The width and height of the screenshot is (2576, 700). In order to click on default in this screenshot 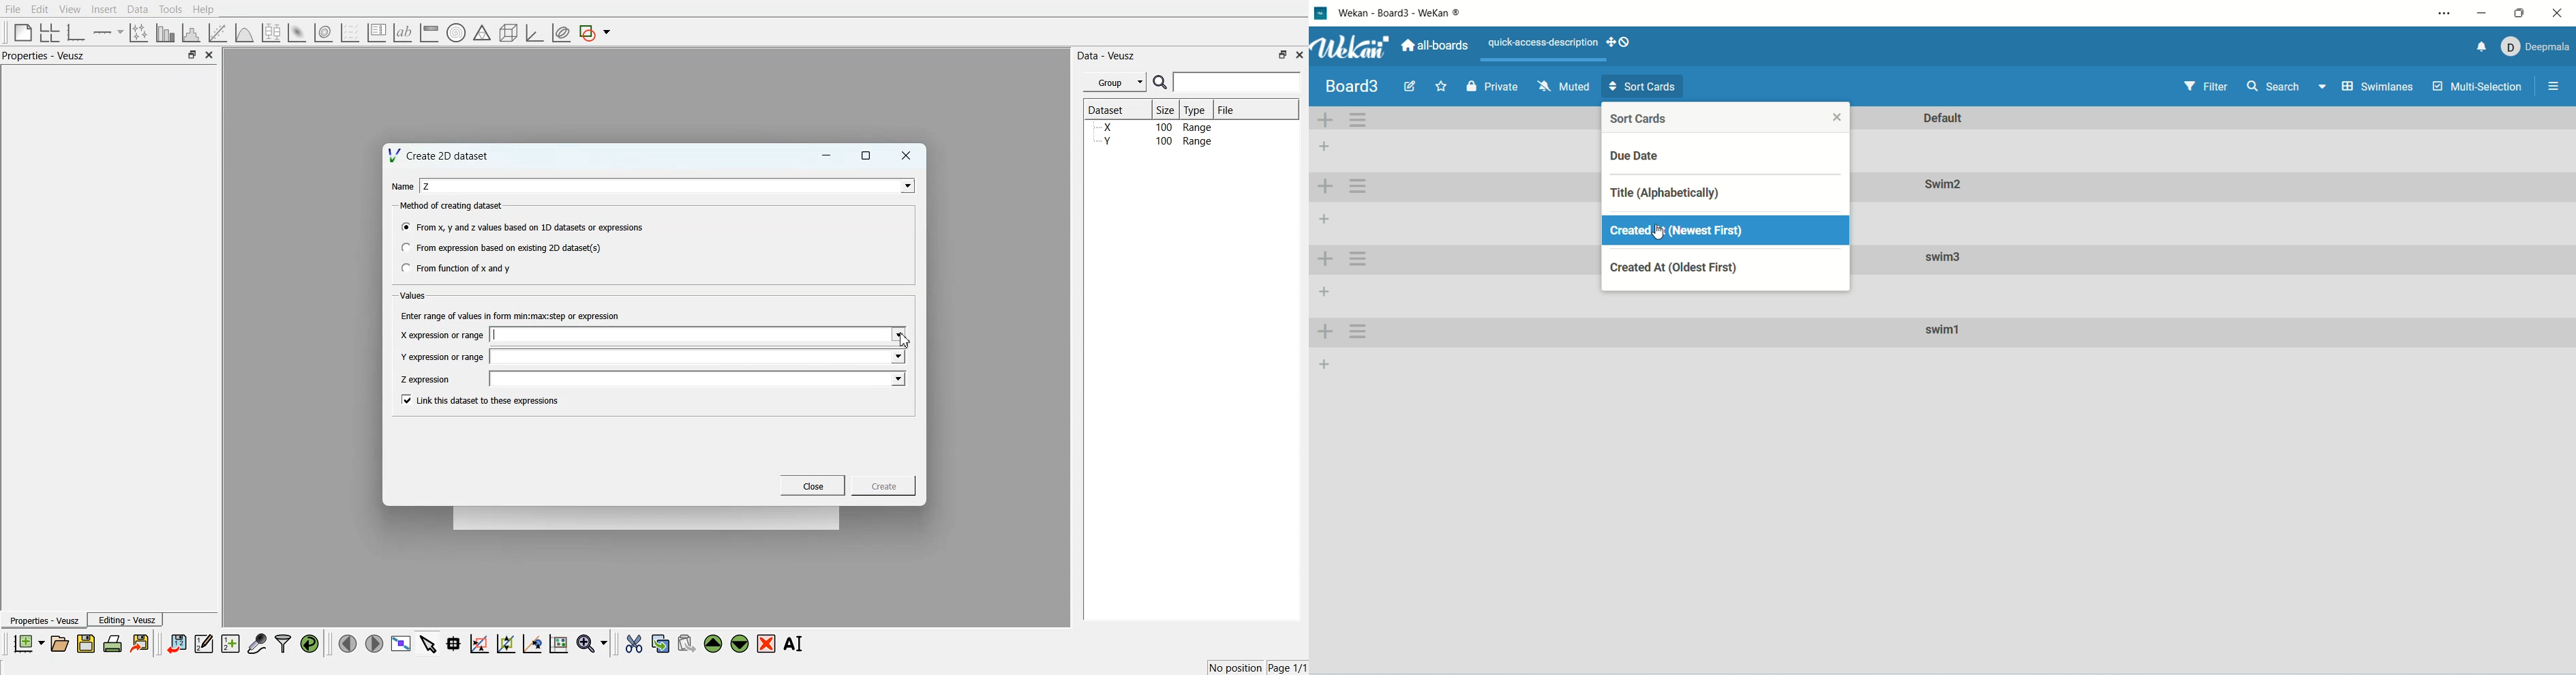, I will do `click(1946, 118)`.